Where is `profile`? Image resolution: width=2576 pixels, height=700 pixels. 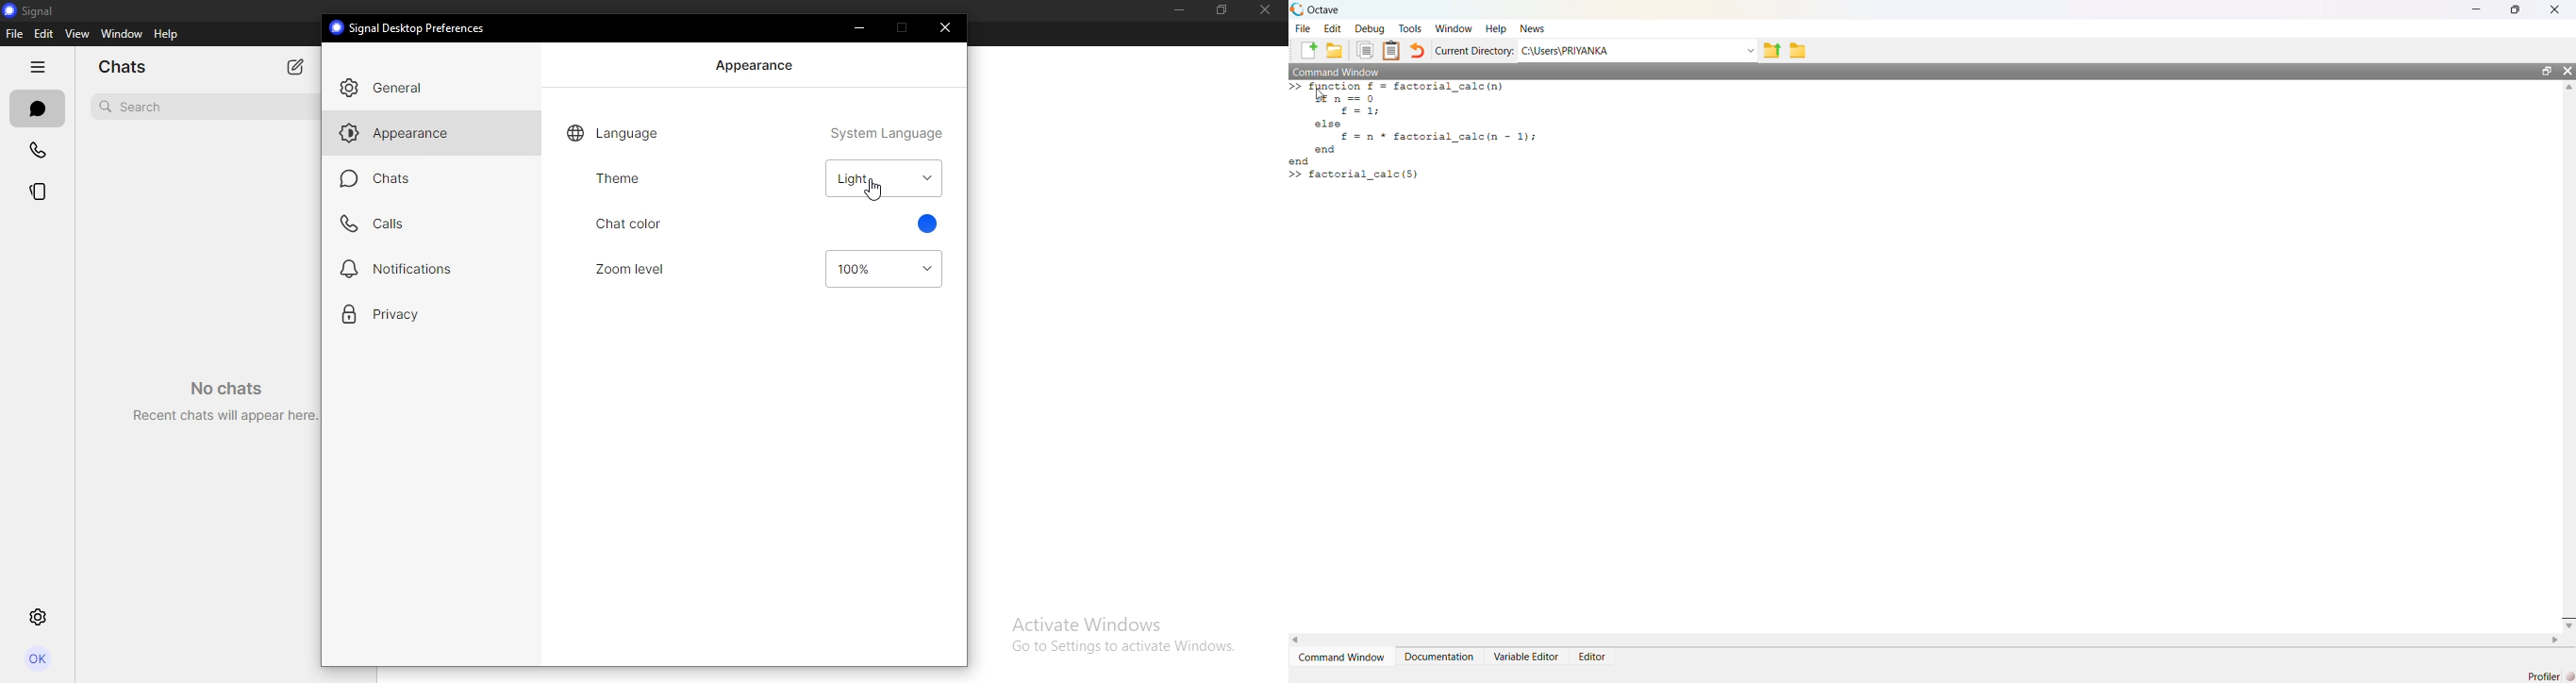
profile is located at coordinates (40, 661).